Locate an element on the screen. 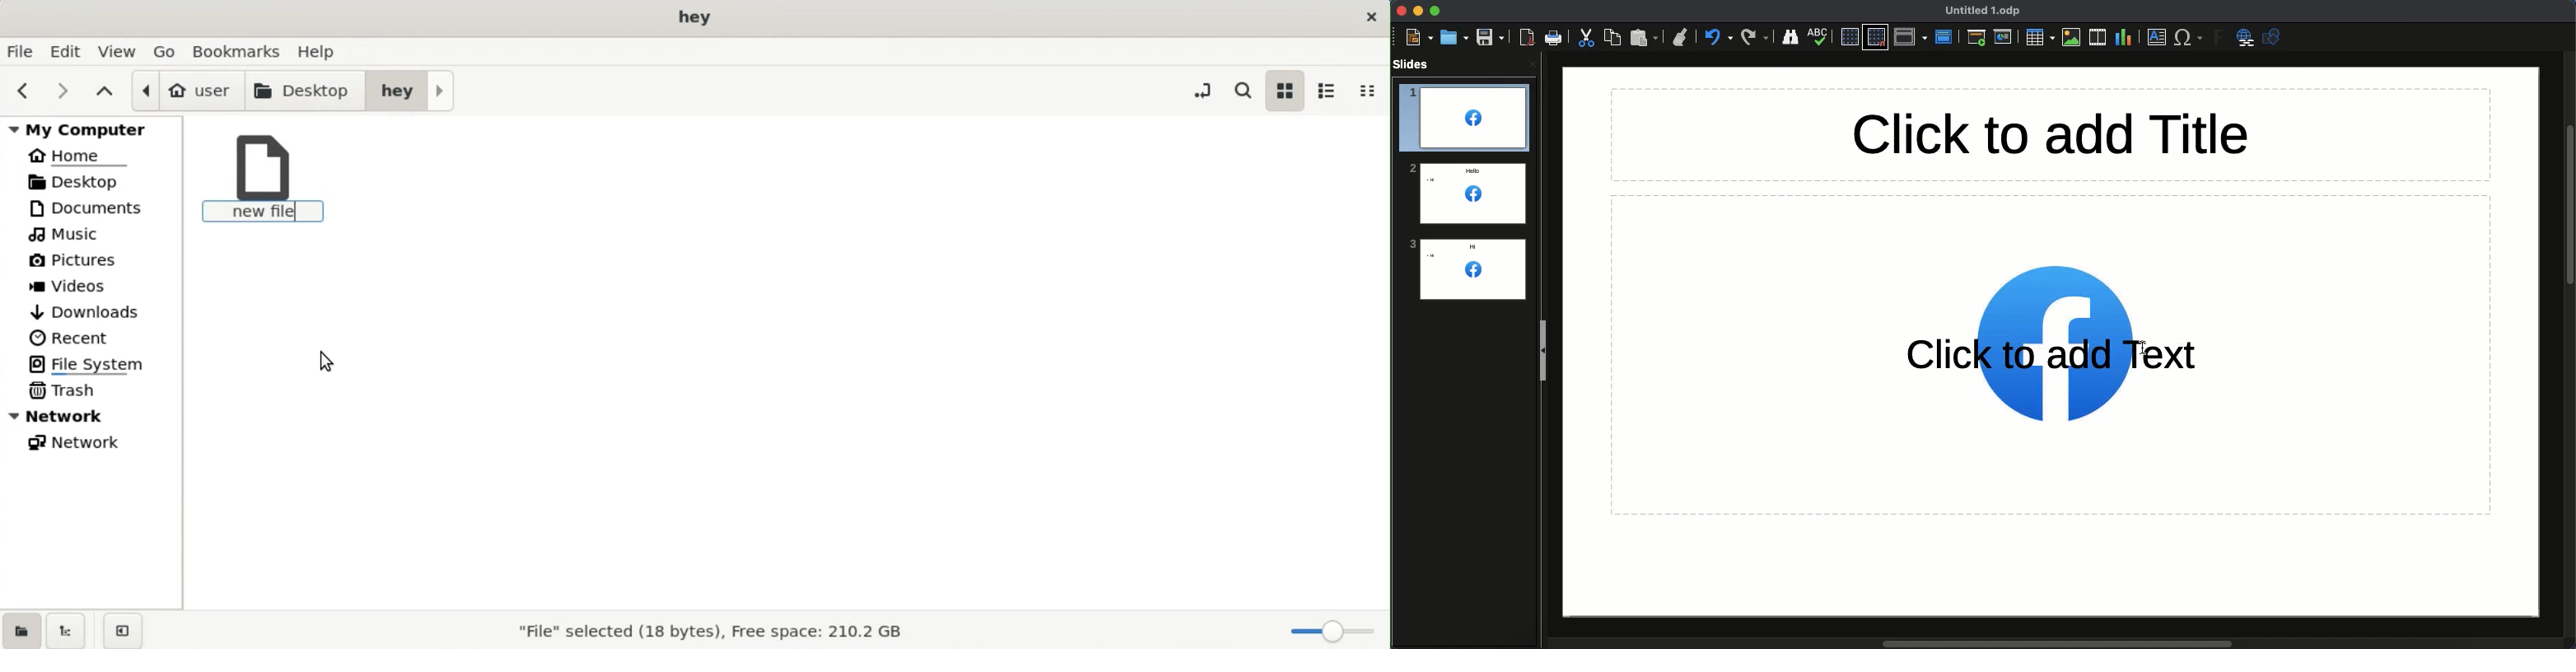  Audio or video is located at coordinates (2097, 39).